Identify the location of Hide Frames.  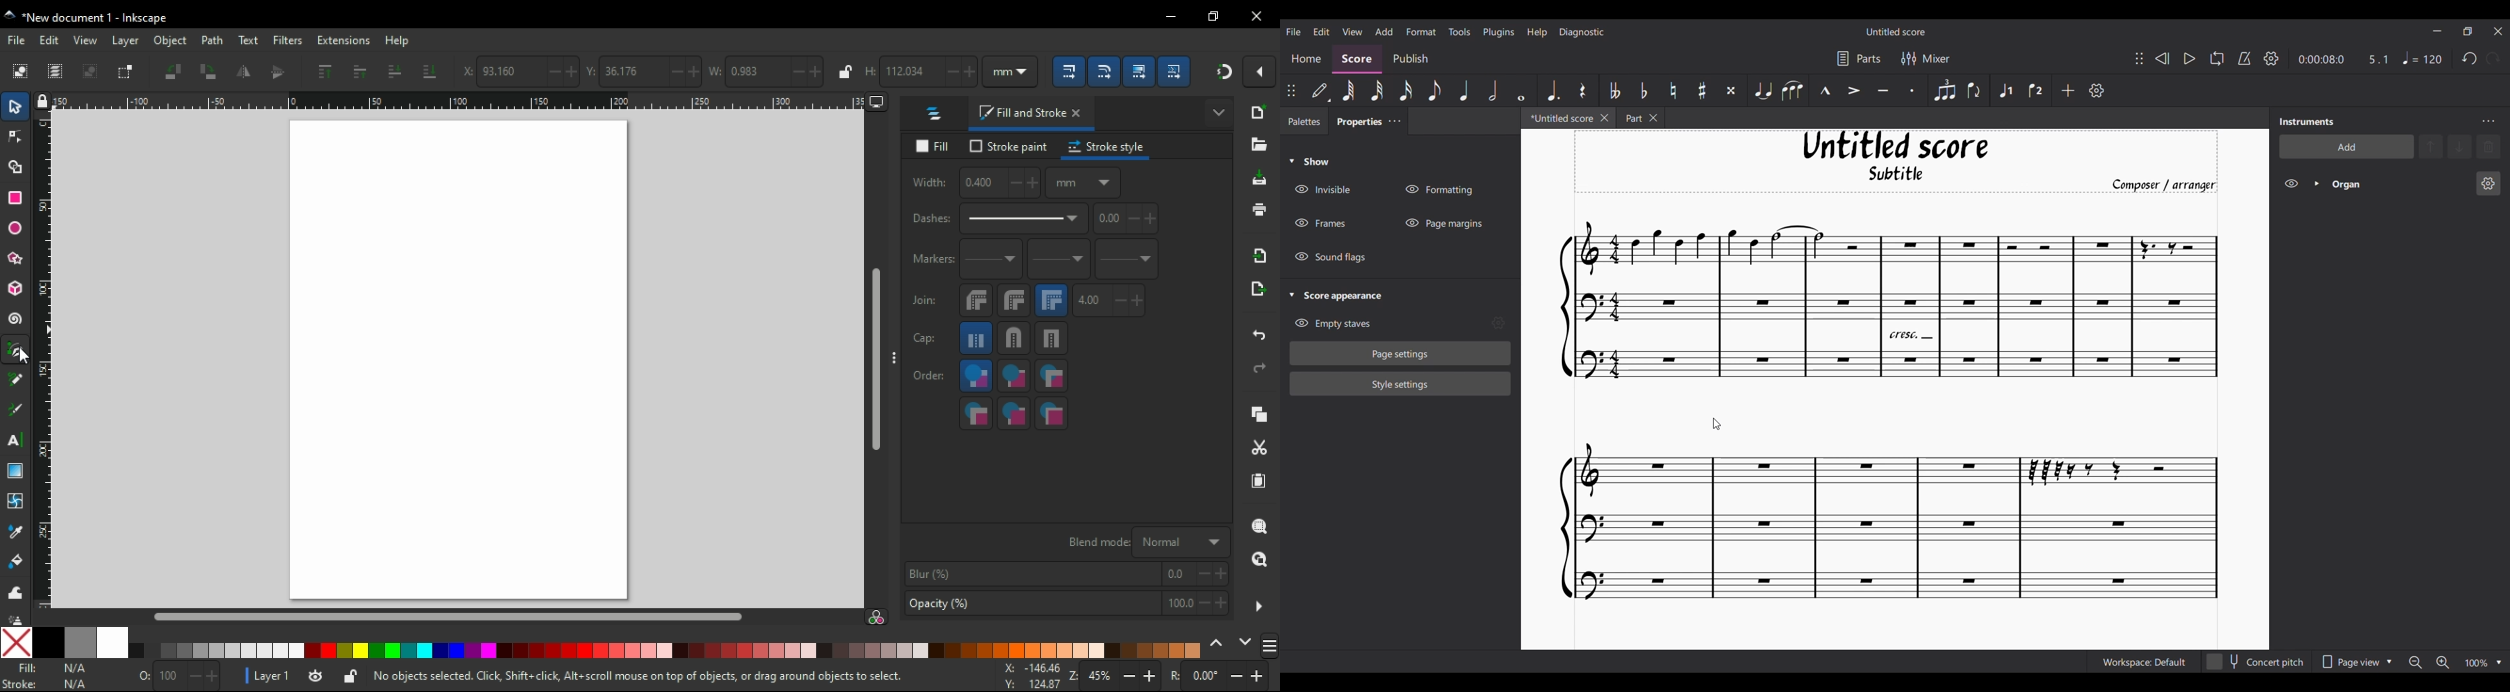
(1320, 223).